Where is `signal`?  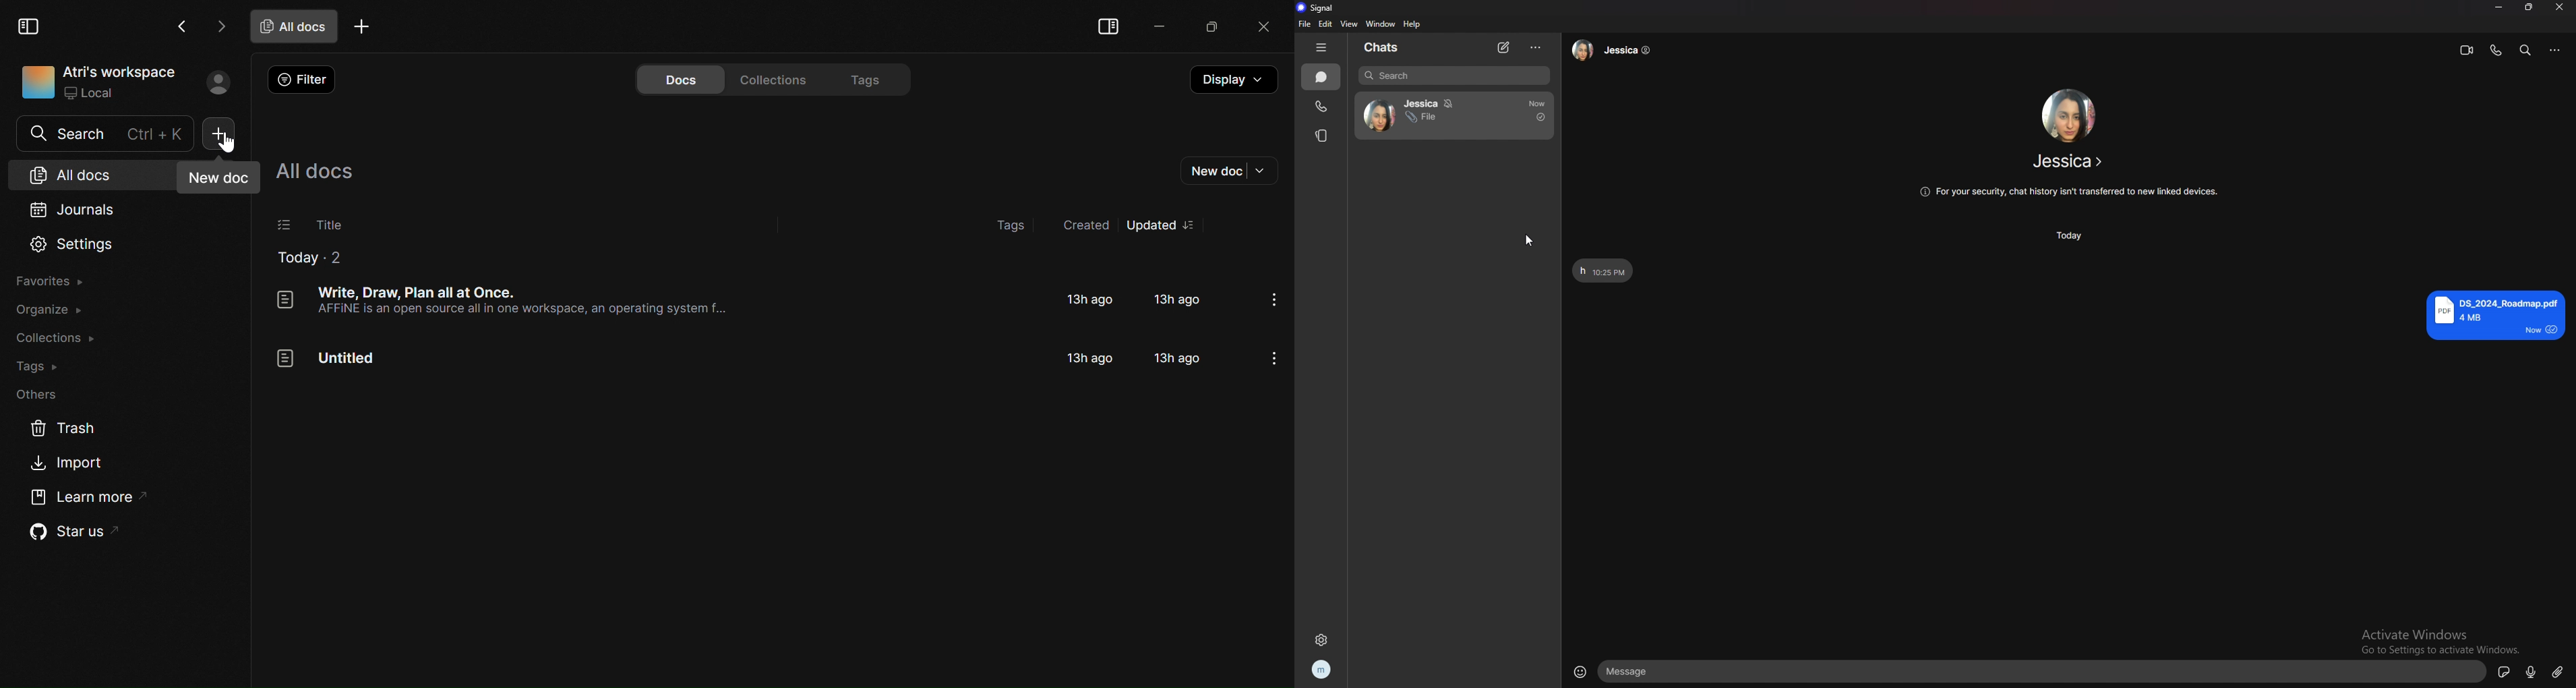
signal is located at coordinates (1315, 8).